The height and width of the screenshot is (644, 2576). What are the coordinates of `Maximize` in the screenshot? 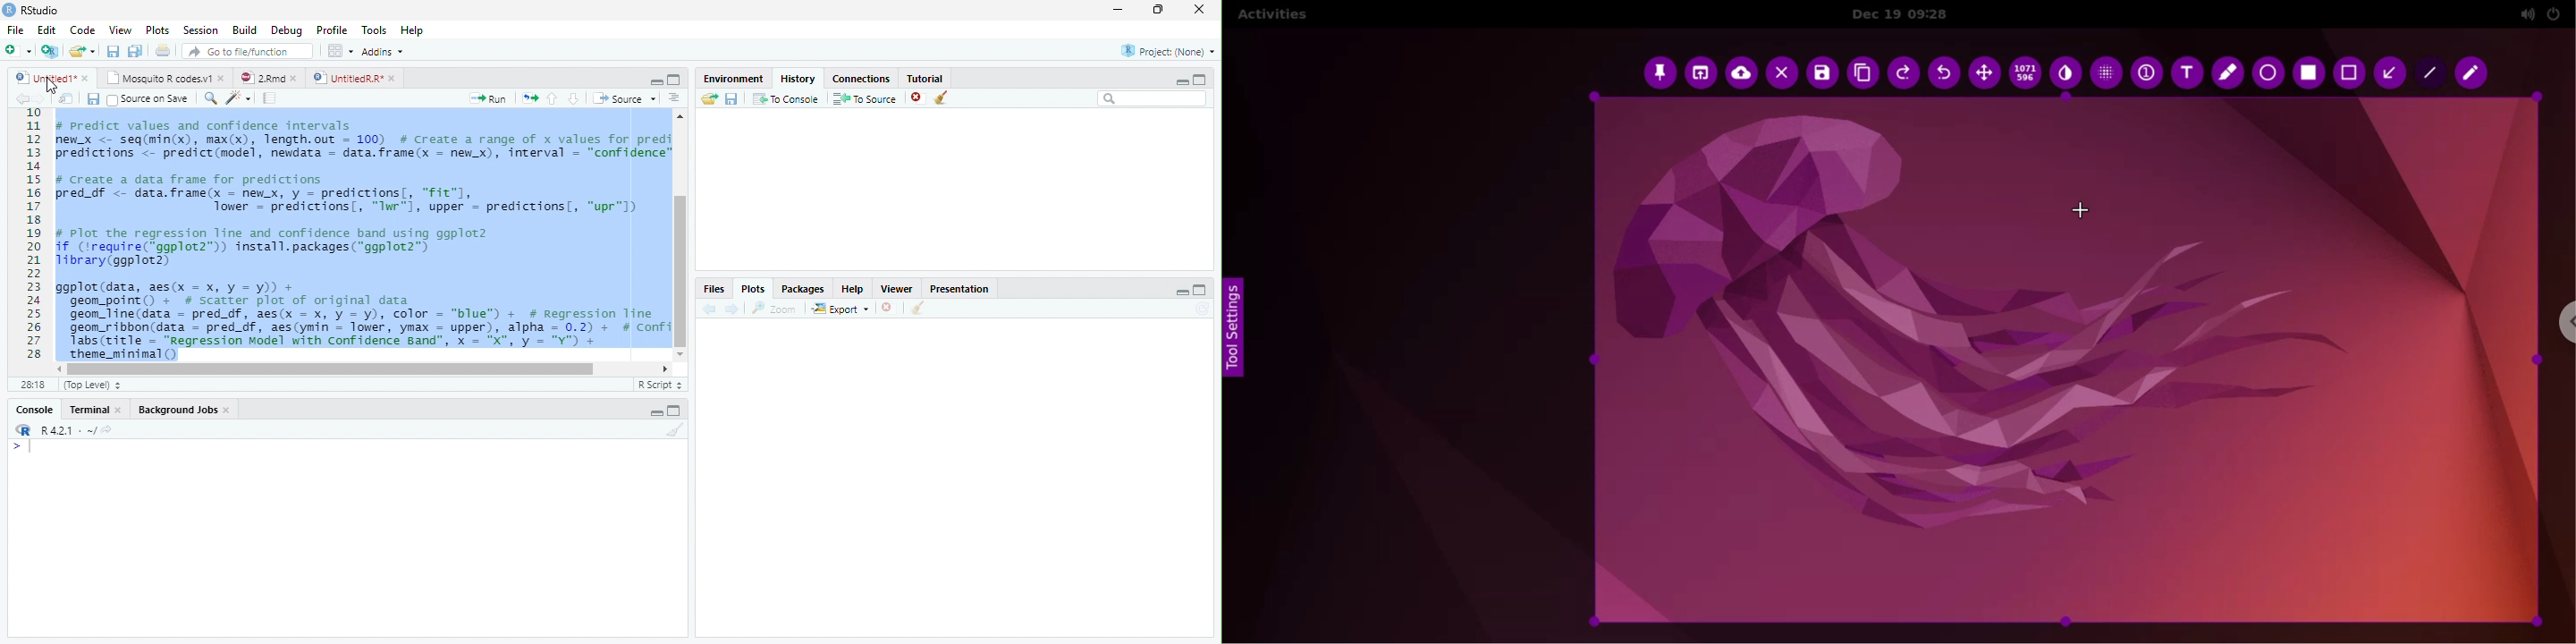 It's located at (675, 411).